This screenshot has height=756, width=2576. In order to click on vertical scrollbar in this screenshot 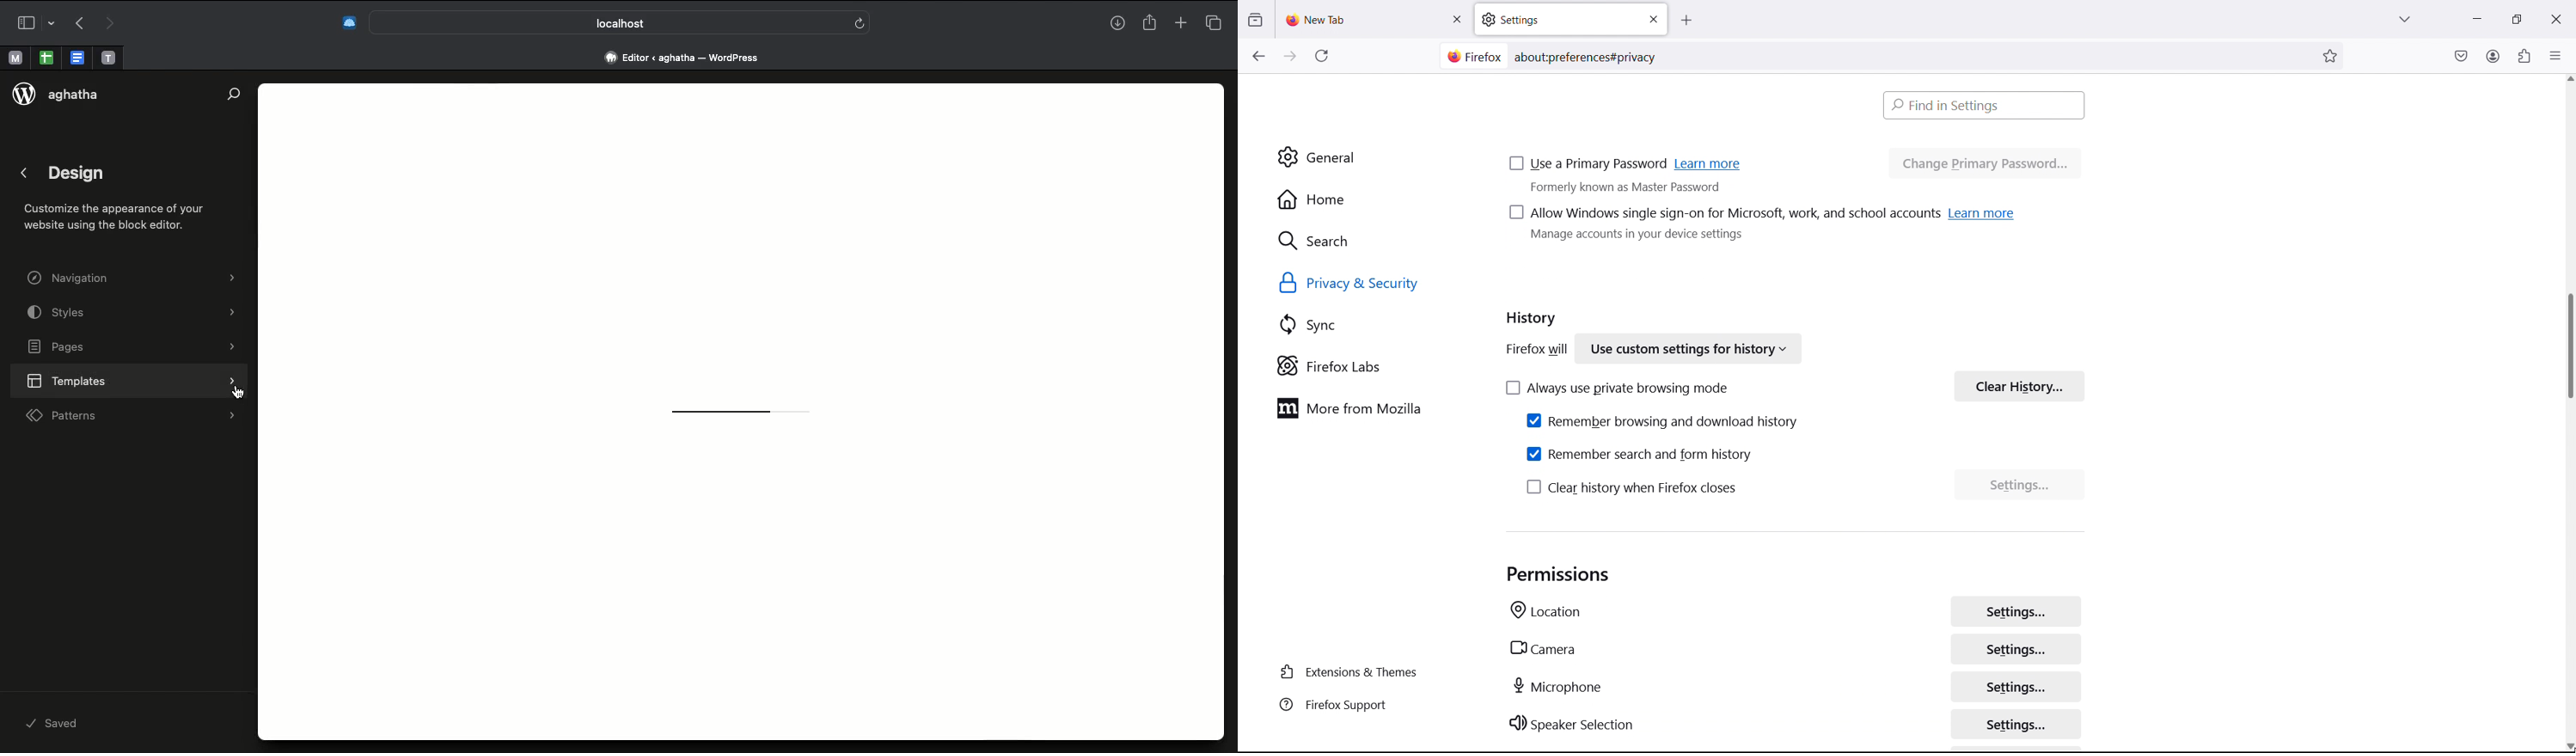, I will do `click(2568, 347)`.